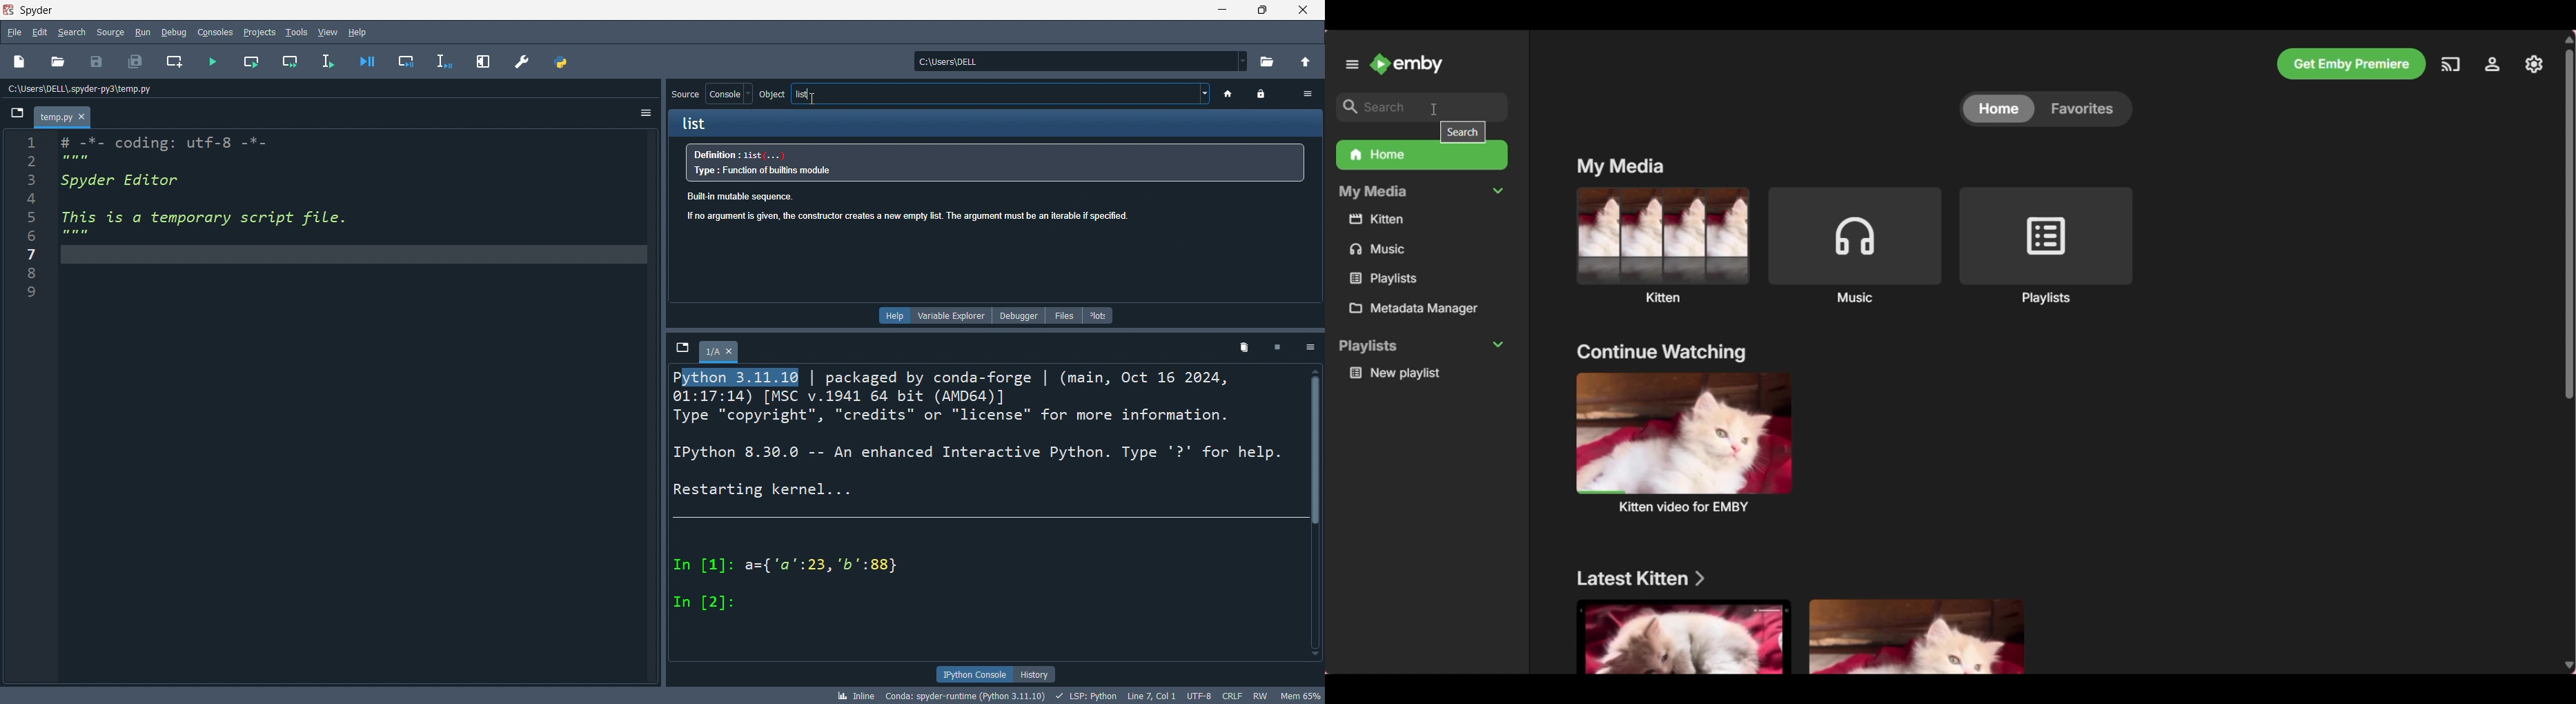 This screenshot has width=2576, height=728. What do you see at coordinates (1304, 10) in the screenshot?
I see `close` at bounding box center [1304, 10].